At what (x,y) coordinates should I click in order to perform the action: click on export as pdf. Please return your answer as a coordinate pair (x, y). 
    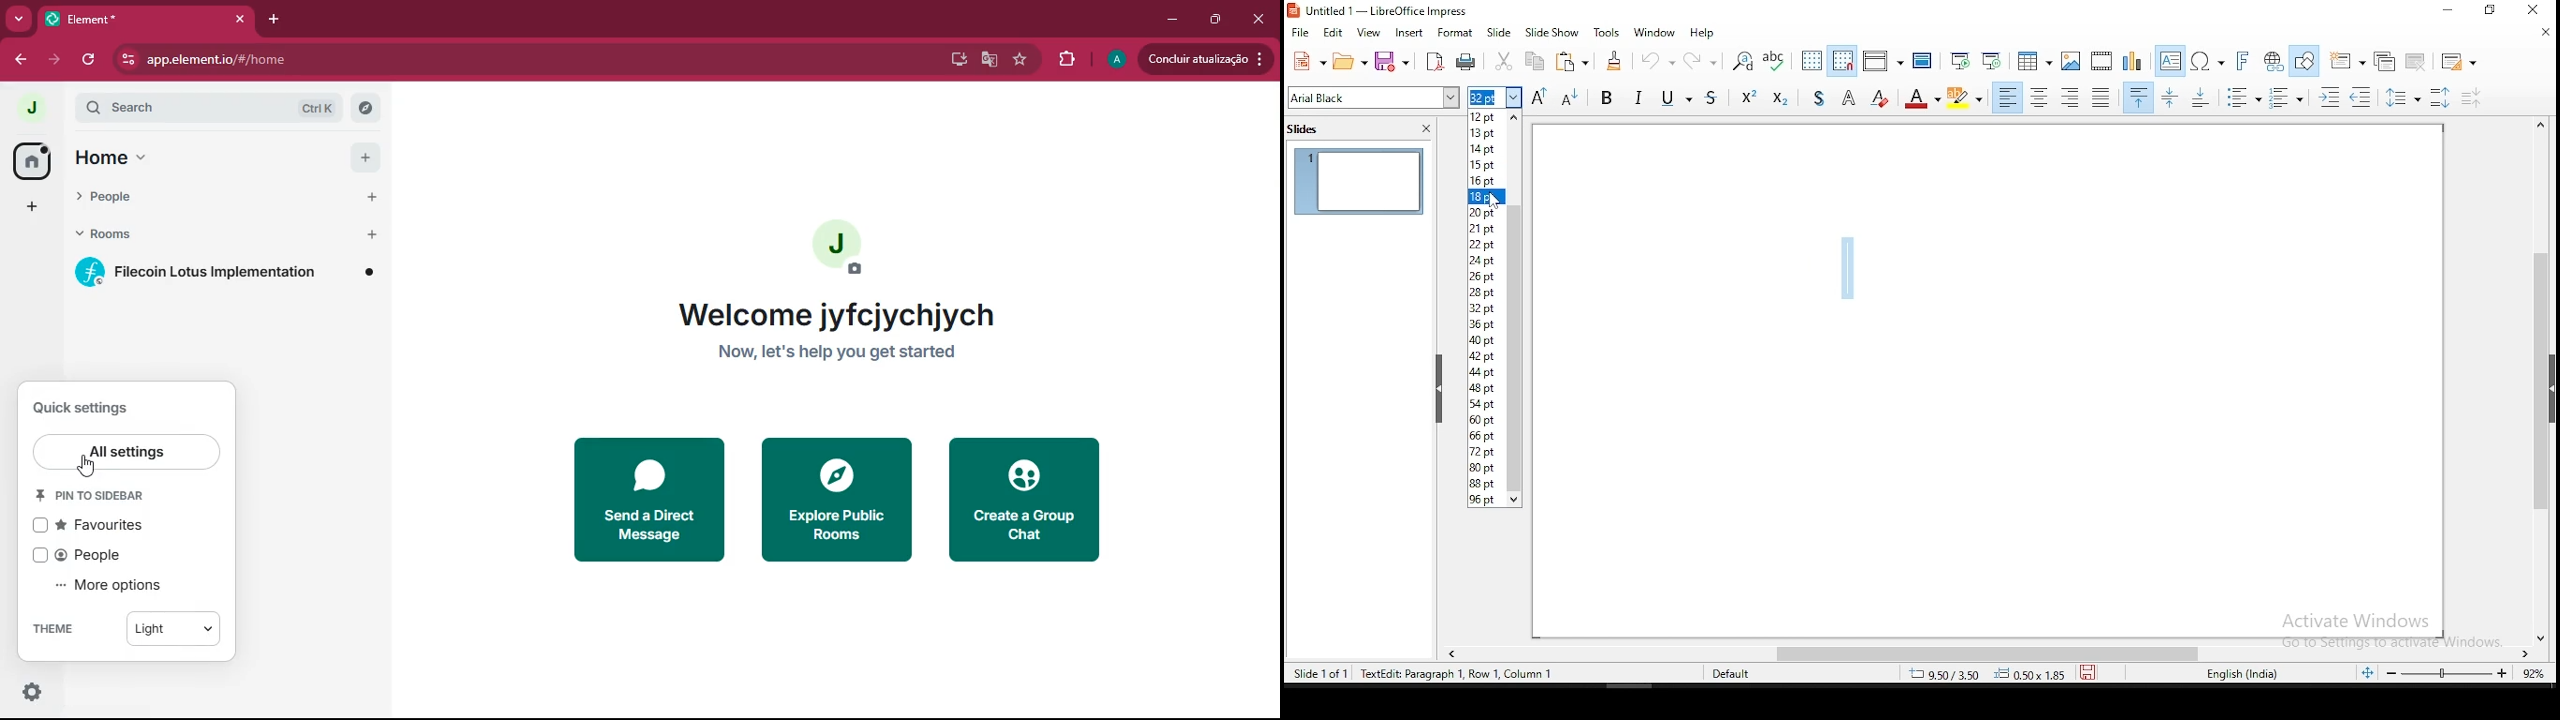
    Looking at the image, I should click on (1434, 62).